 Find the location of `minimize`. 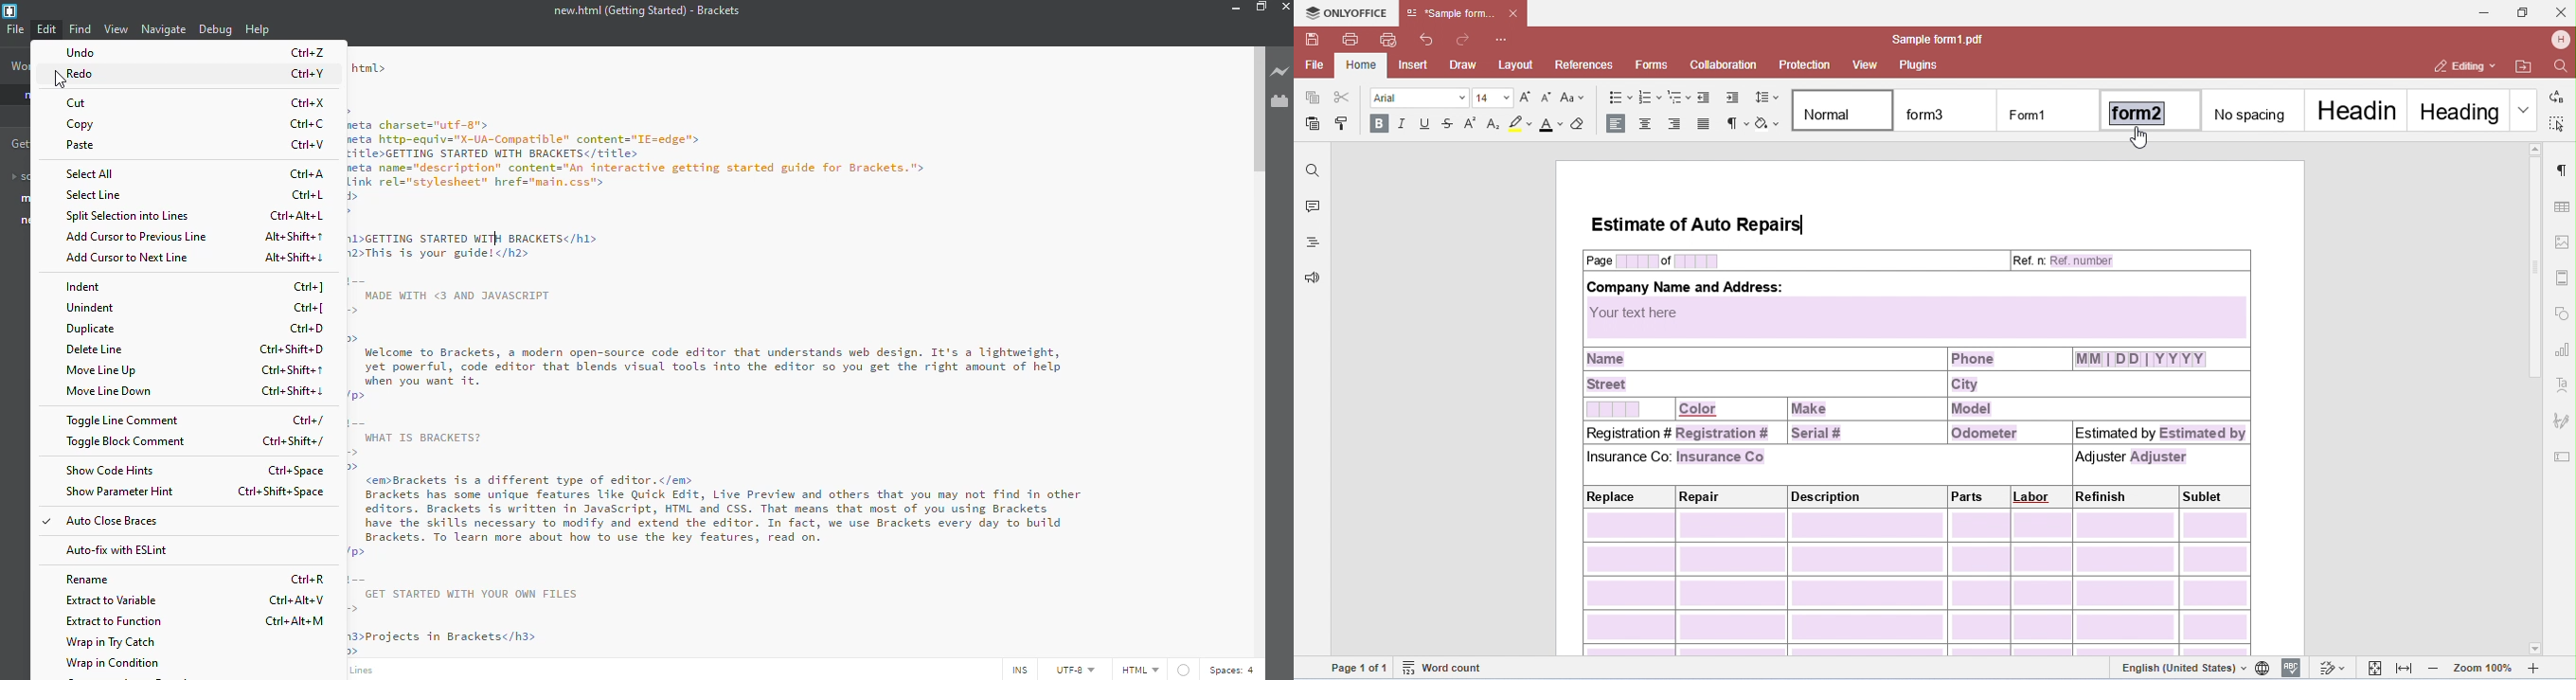

minimize is located at coordinates (1230, 9).